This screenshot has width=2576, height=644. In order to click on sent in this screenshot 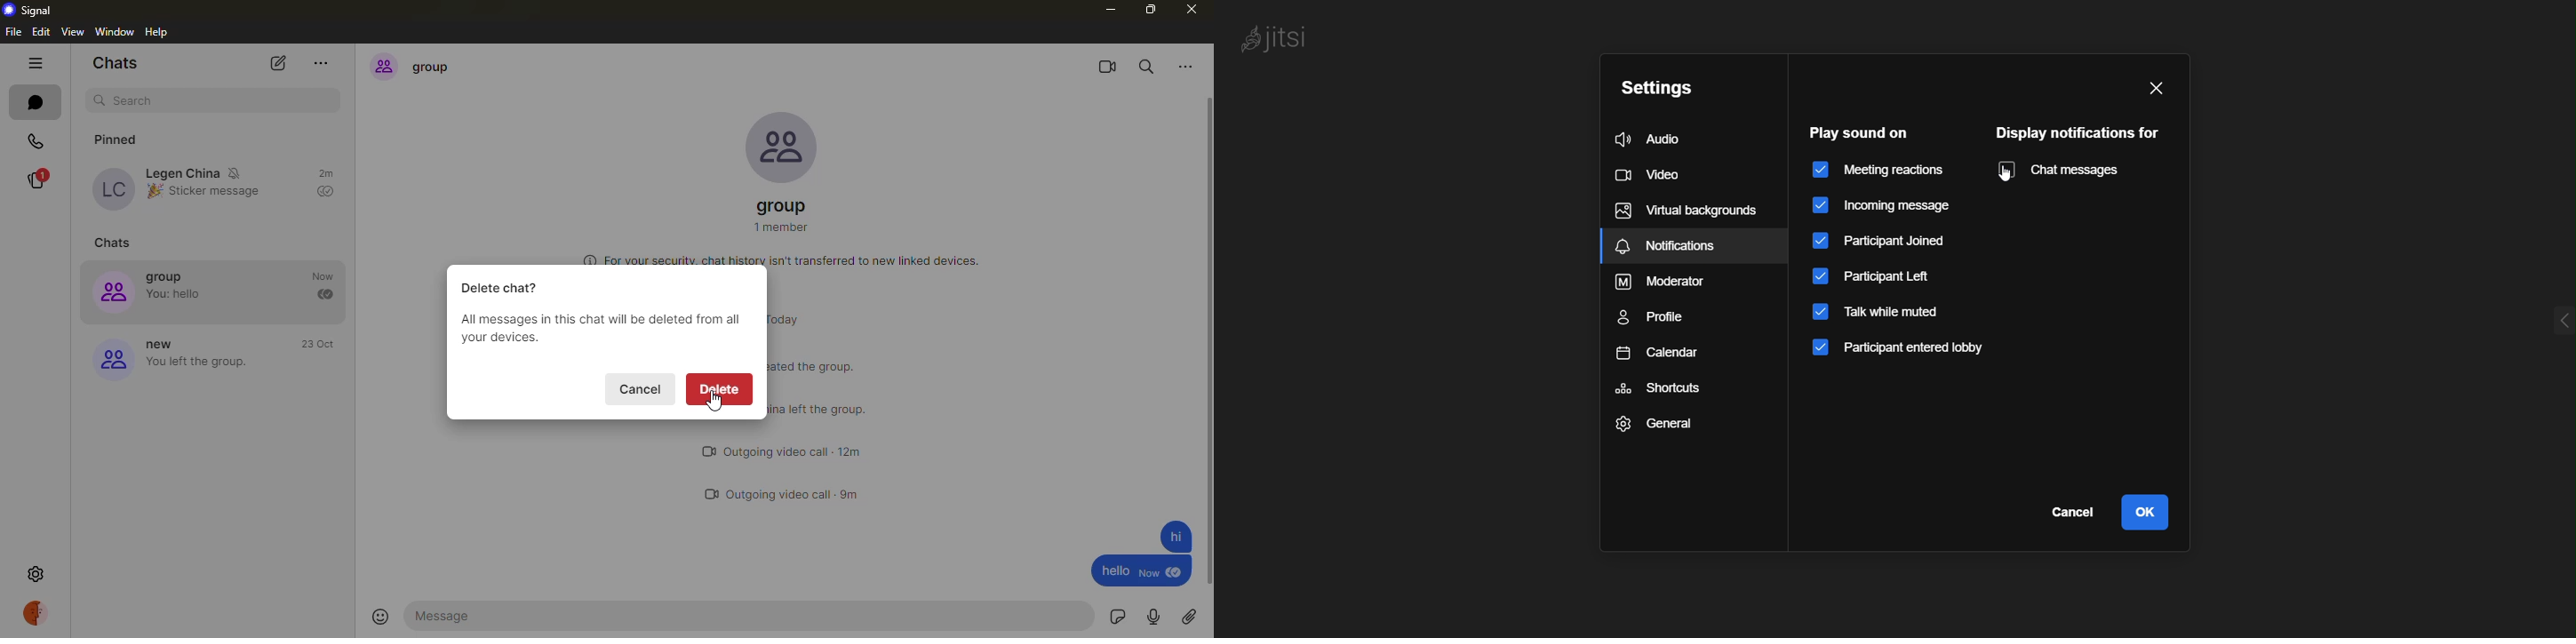, I will do `click(324, 295)`.